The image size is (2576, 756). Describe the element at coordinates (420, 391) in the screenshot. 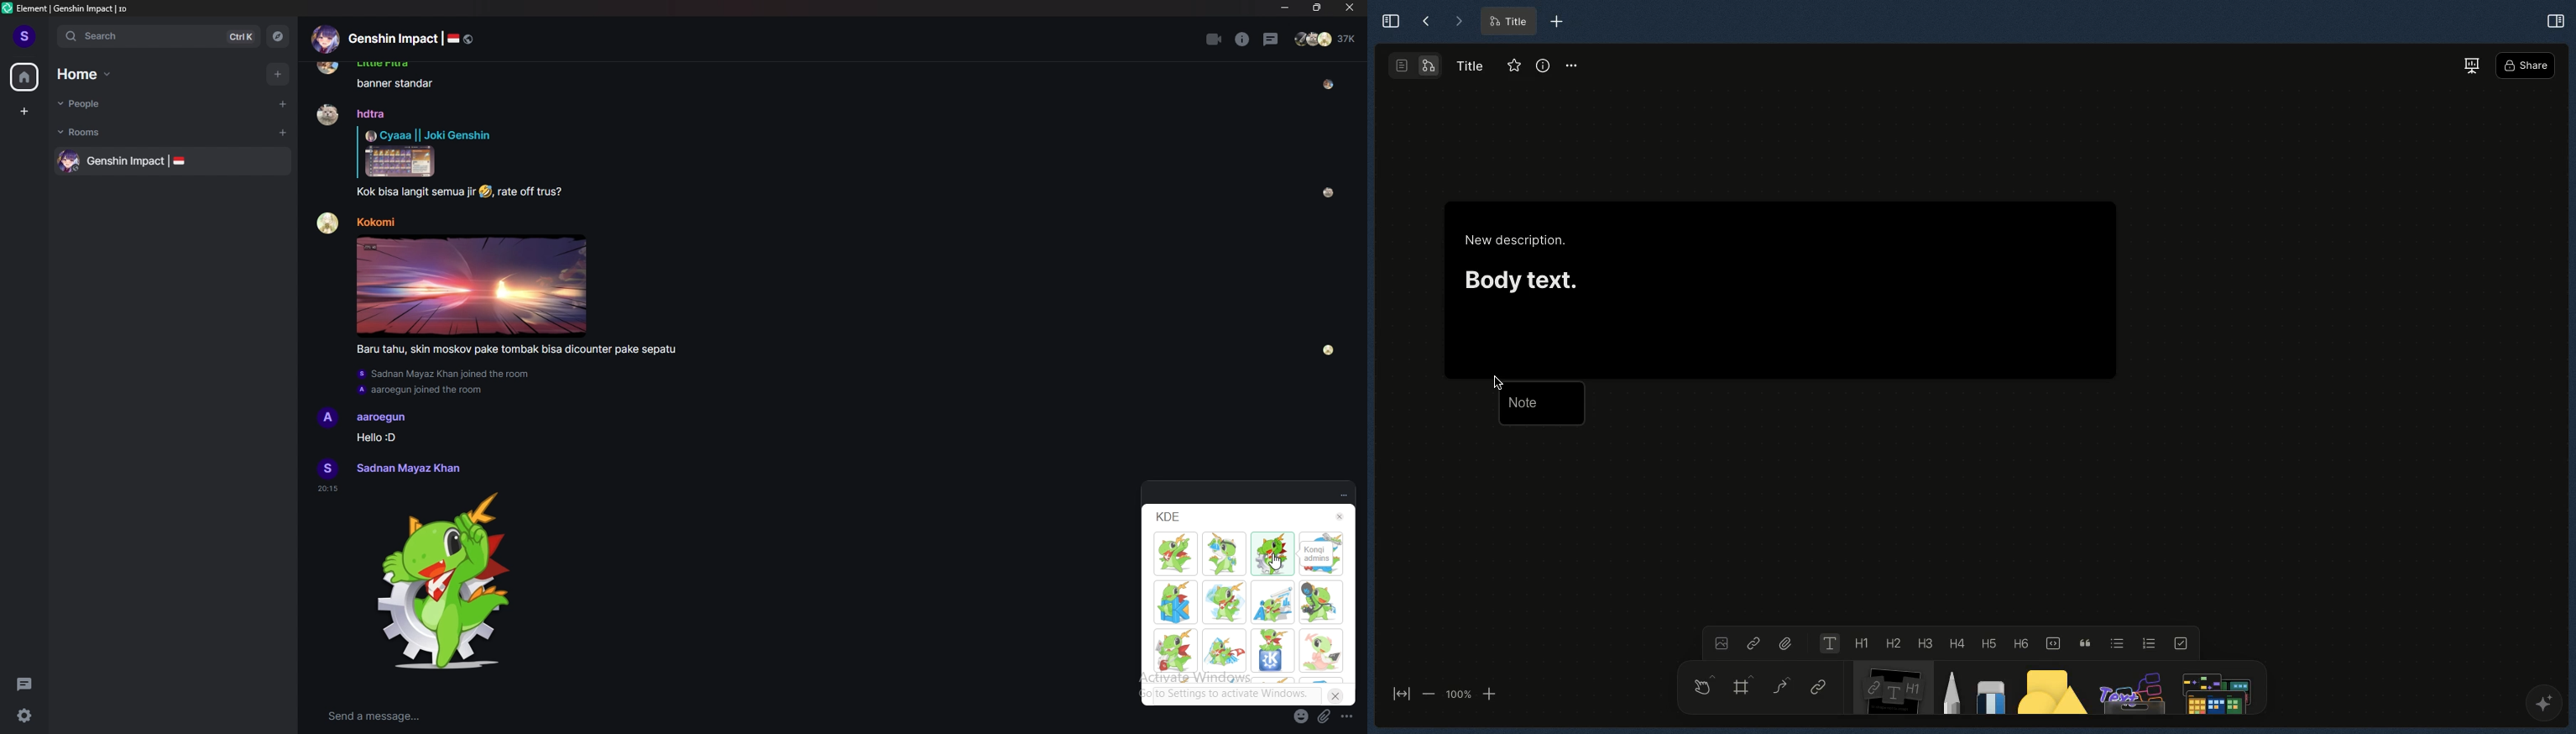

I see `aaroegun joined the room` at that location.